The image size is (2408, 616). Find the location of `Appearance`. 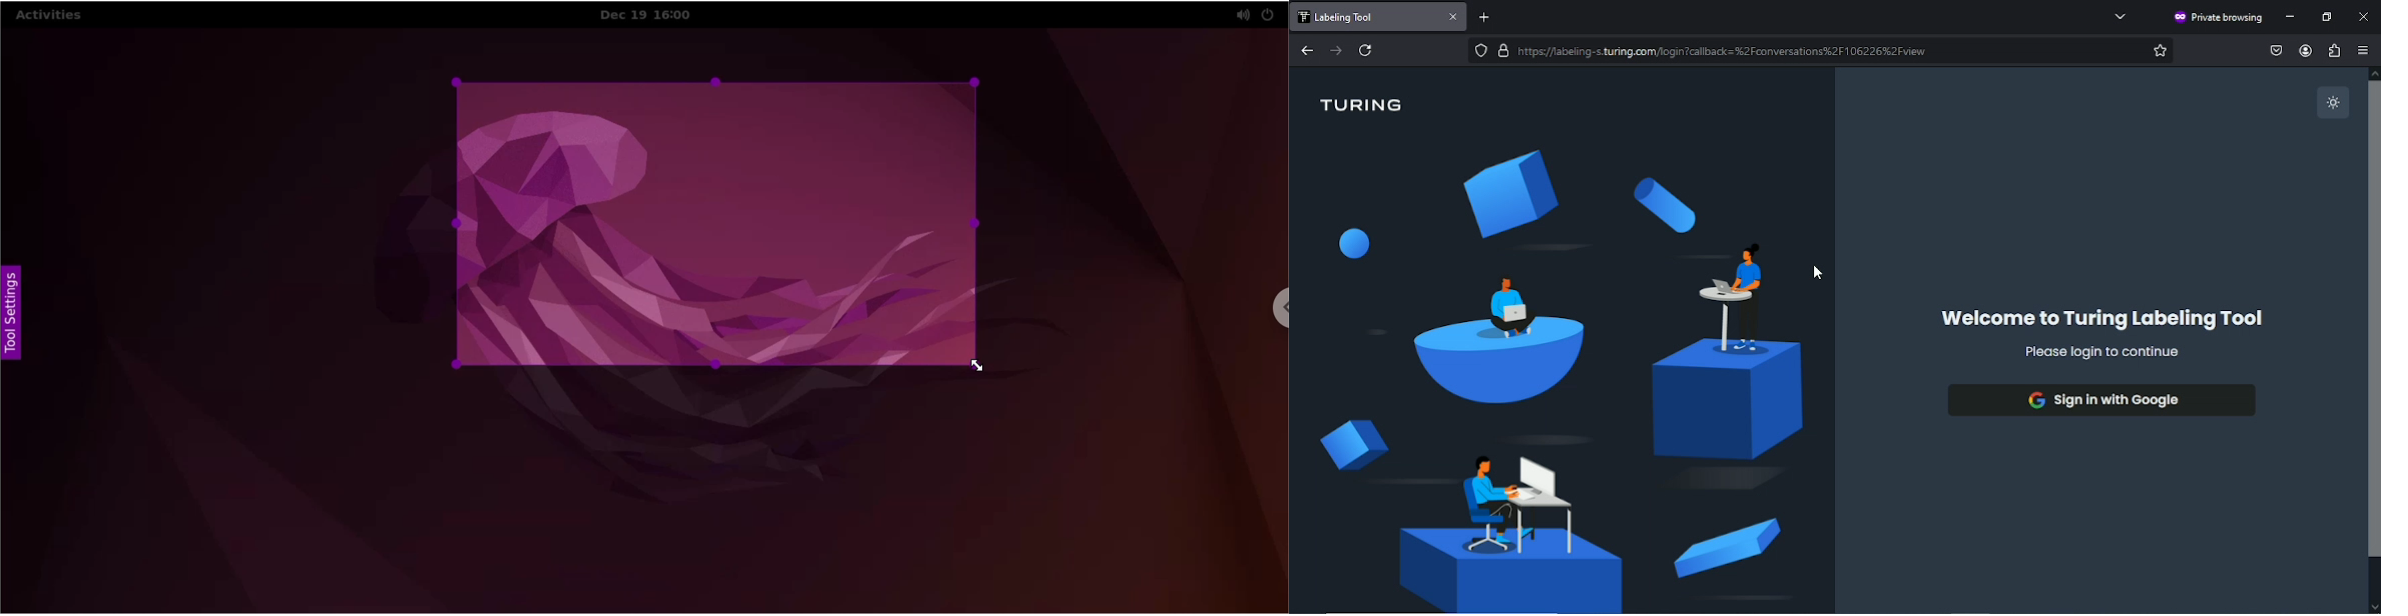

Appearance is located at coordinates (2333, 103).